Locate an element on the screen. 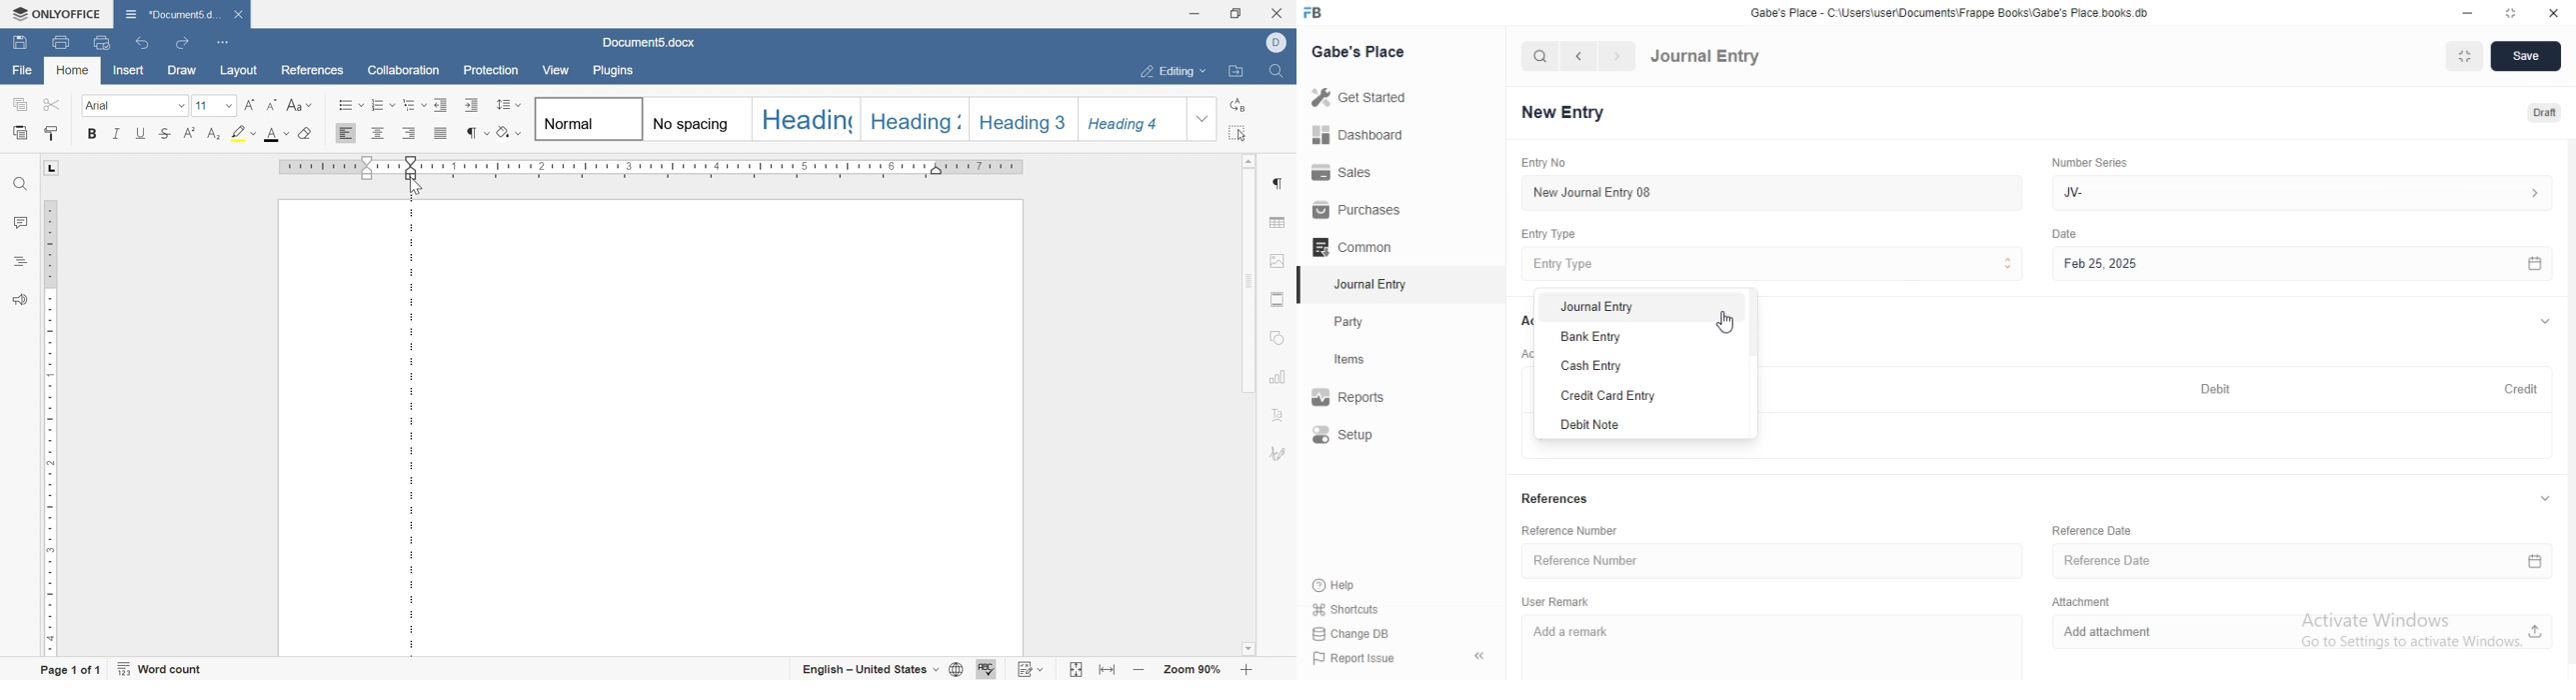 Image resolution: width=2576 pixels, height=700 pixels. paragraph settings is located at coordinates (1280, 181).